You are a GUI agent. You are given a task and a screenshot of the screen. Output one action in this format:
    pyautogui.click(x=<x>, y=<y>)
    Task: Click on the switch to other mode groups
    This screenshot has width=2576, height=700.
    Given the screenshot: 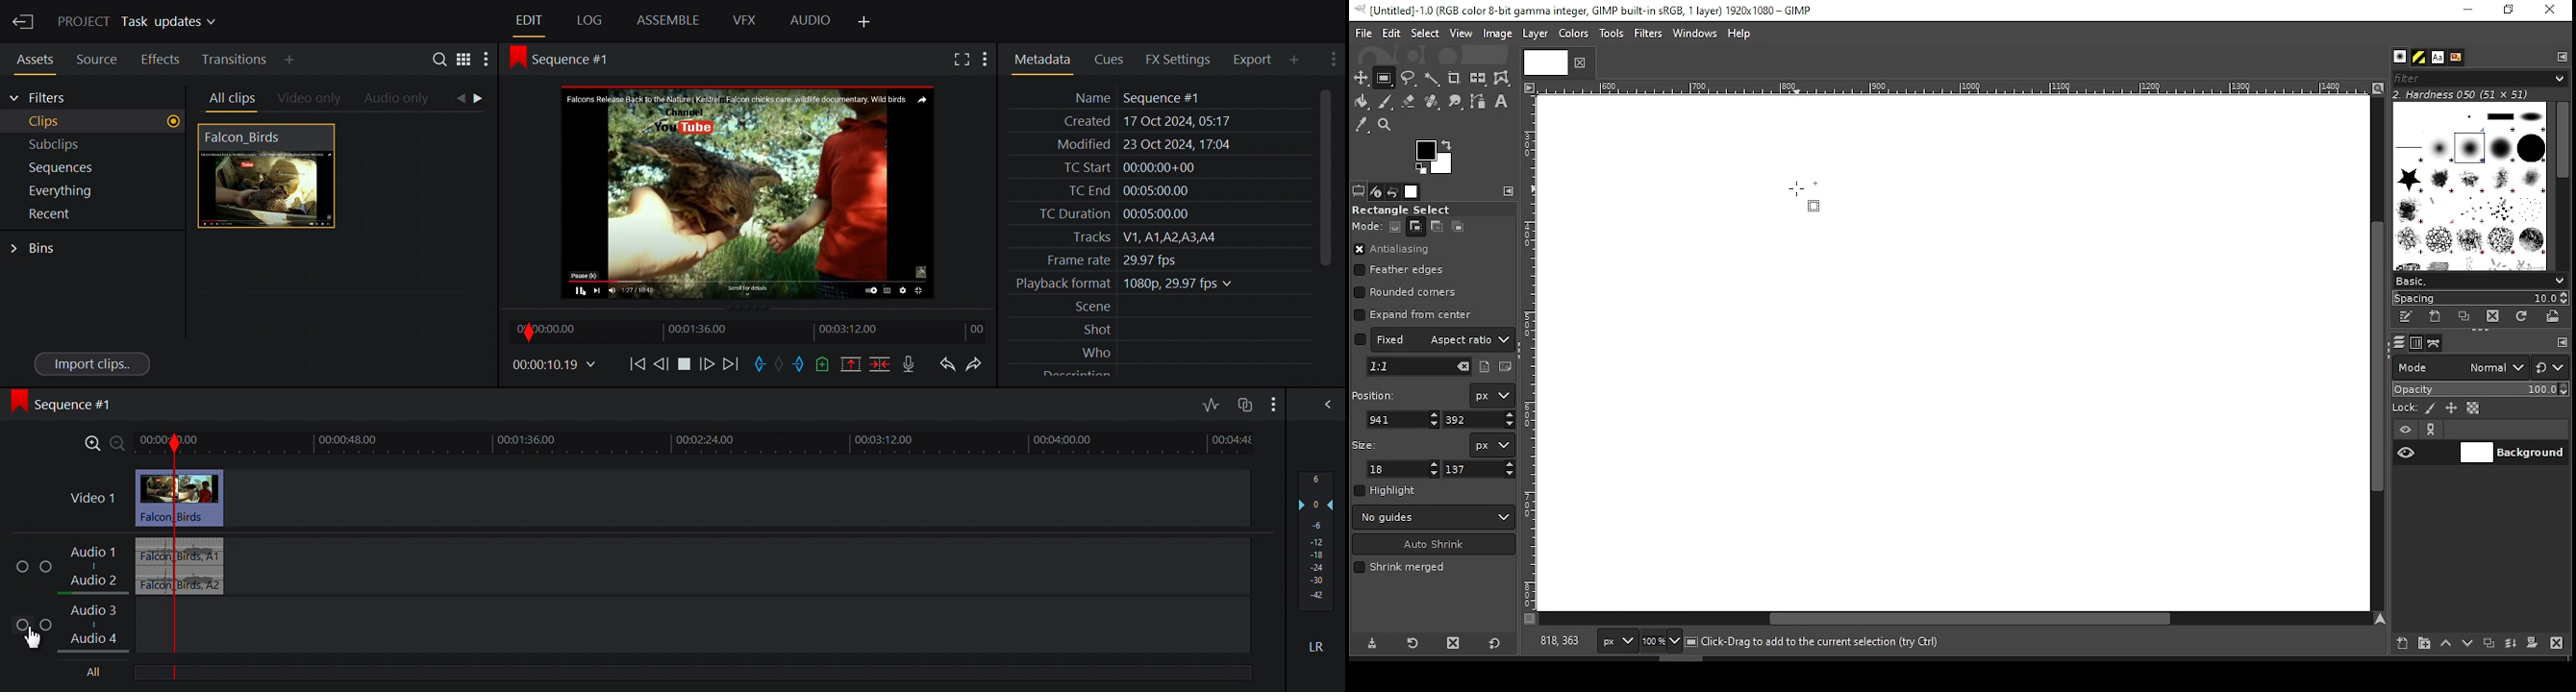 What is the action you would take?
    pyautogui.click(x=2549, y=369)
    